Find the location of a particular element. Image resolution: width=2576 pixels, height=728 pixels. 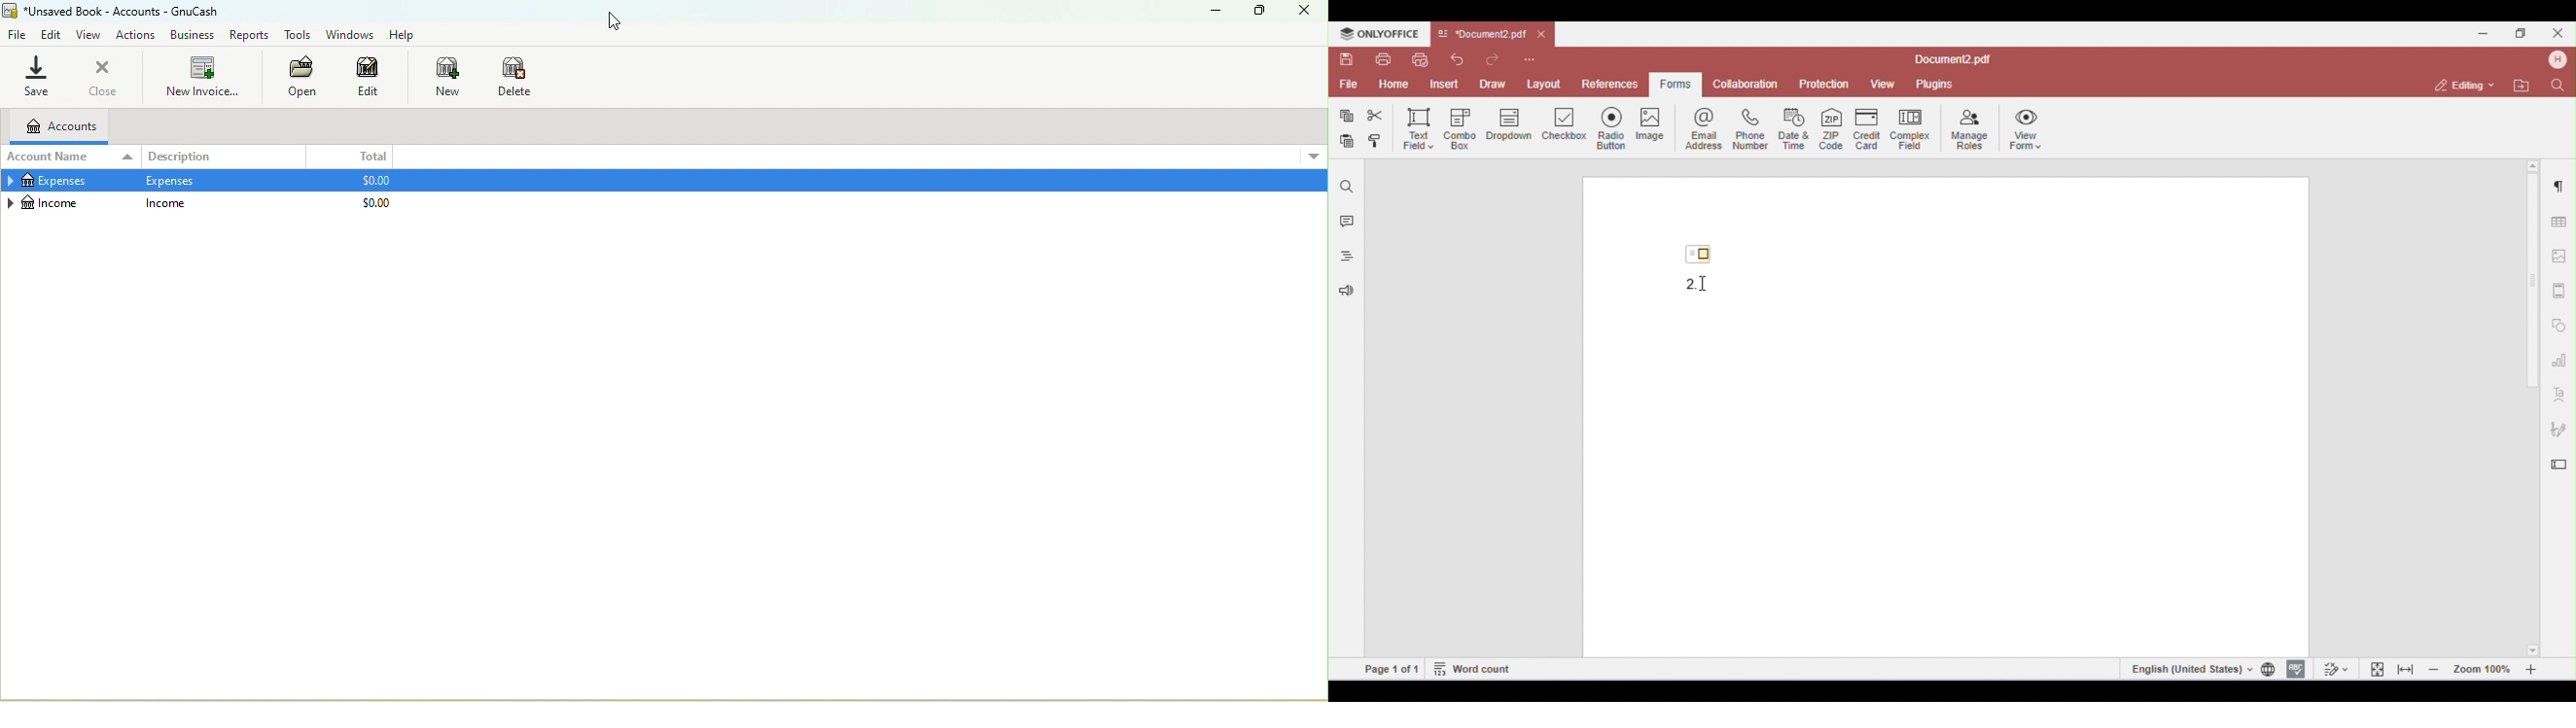

Report is located at coordinates (252, 36).